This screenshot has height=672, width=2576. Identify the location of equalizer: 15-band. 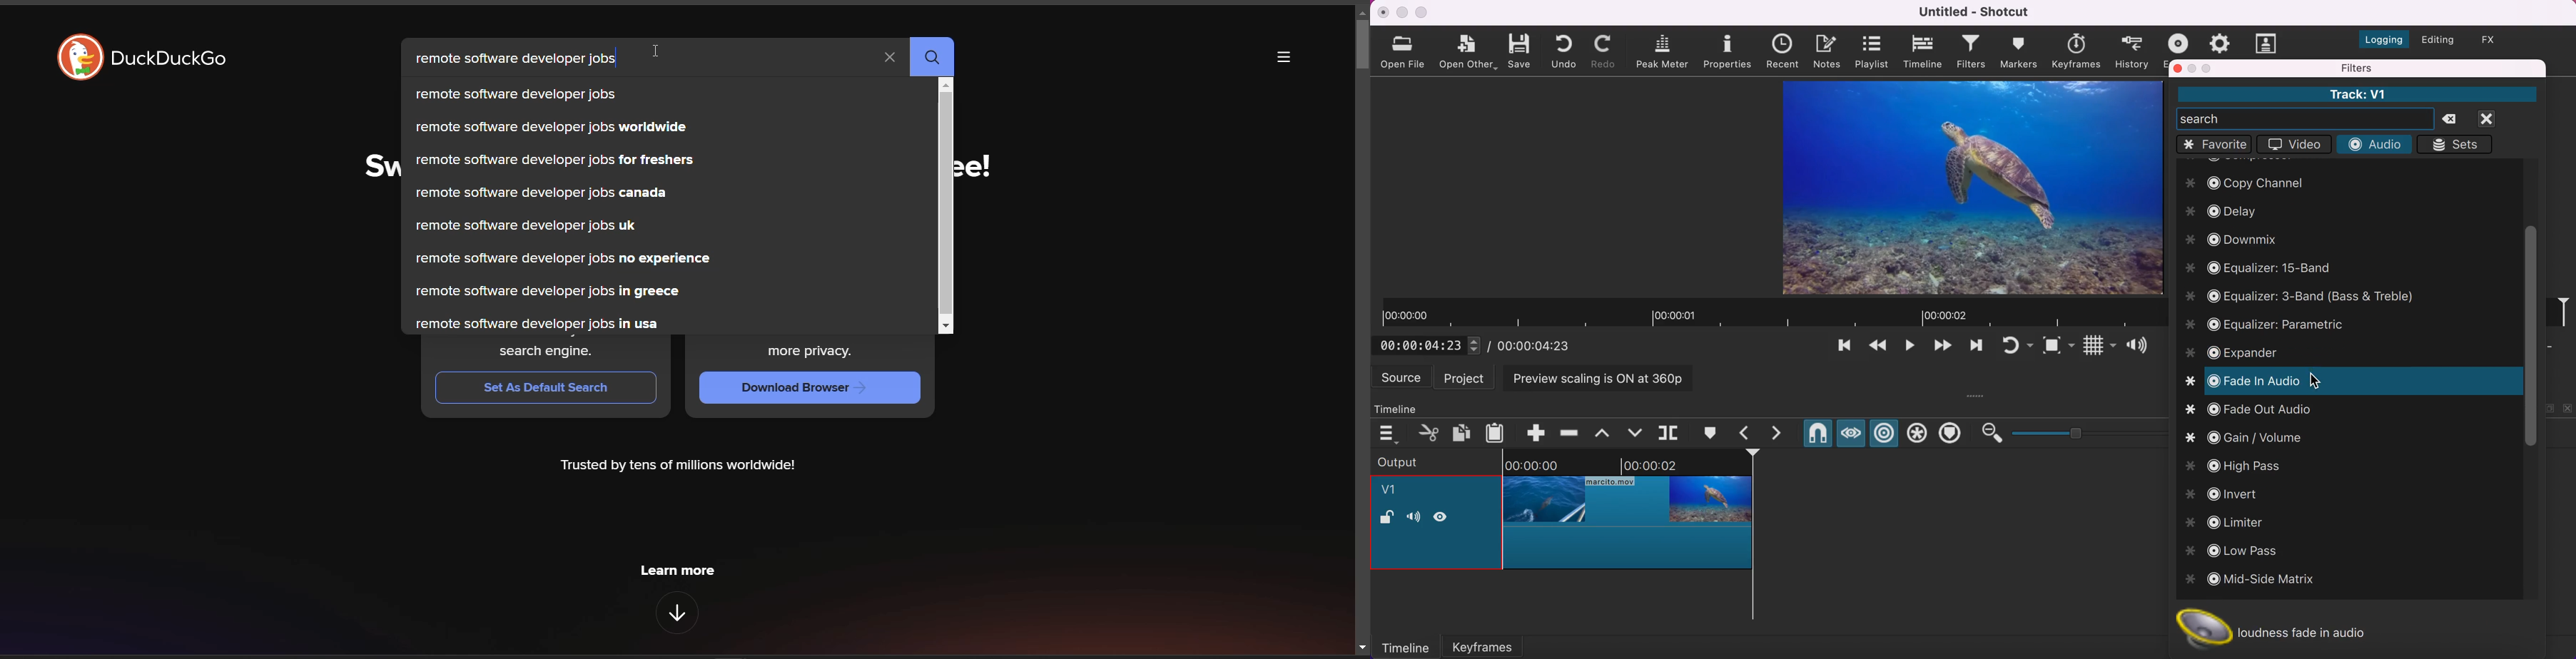
(2264, 269).